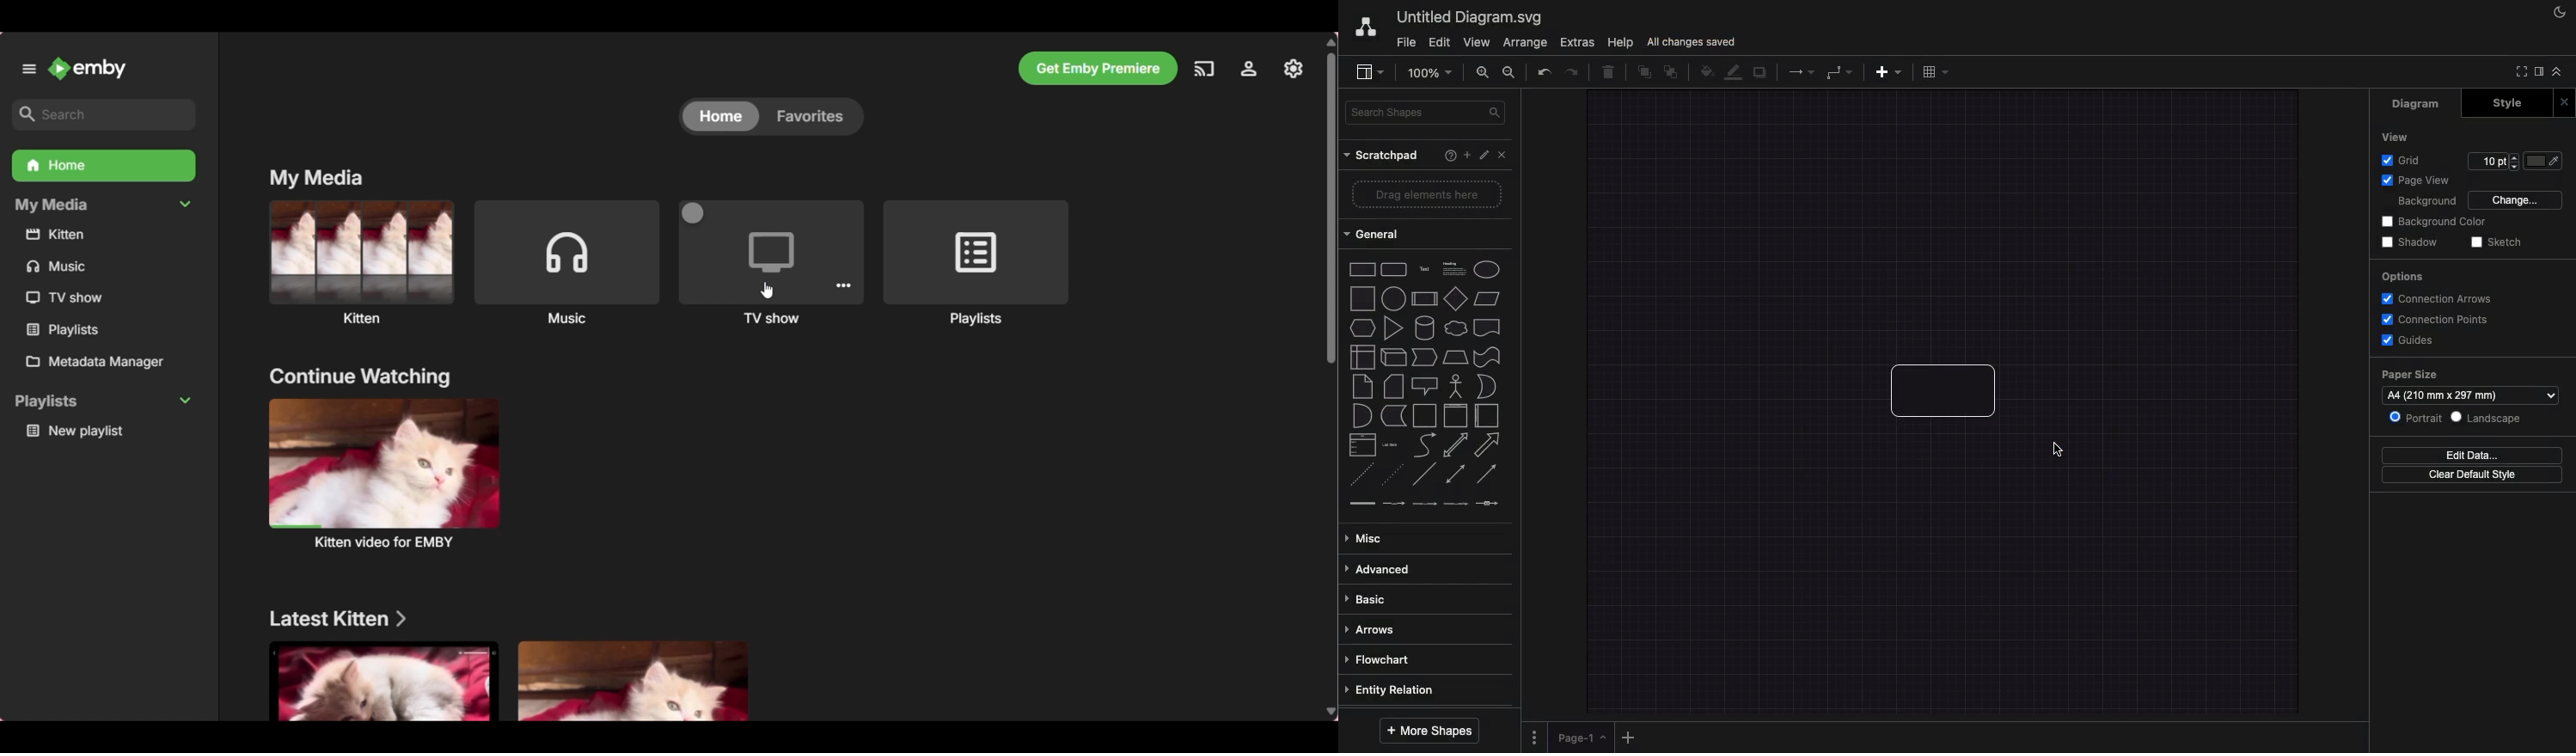 This screenshot has width=2576, height=756. What do you see at coordinates (2416, 419) in the screenshot?
I see `Portrait ` at bounding box center [2416, 419].